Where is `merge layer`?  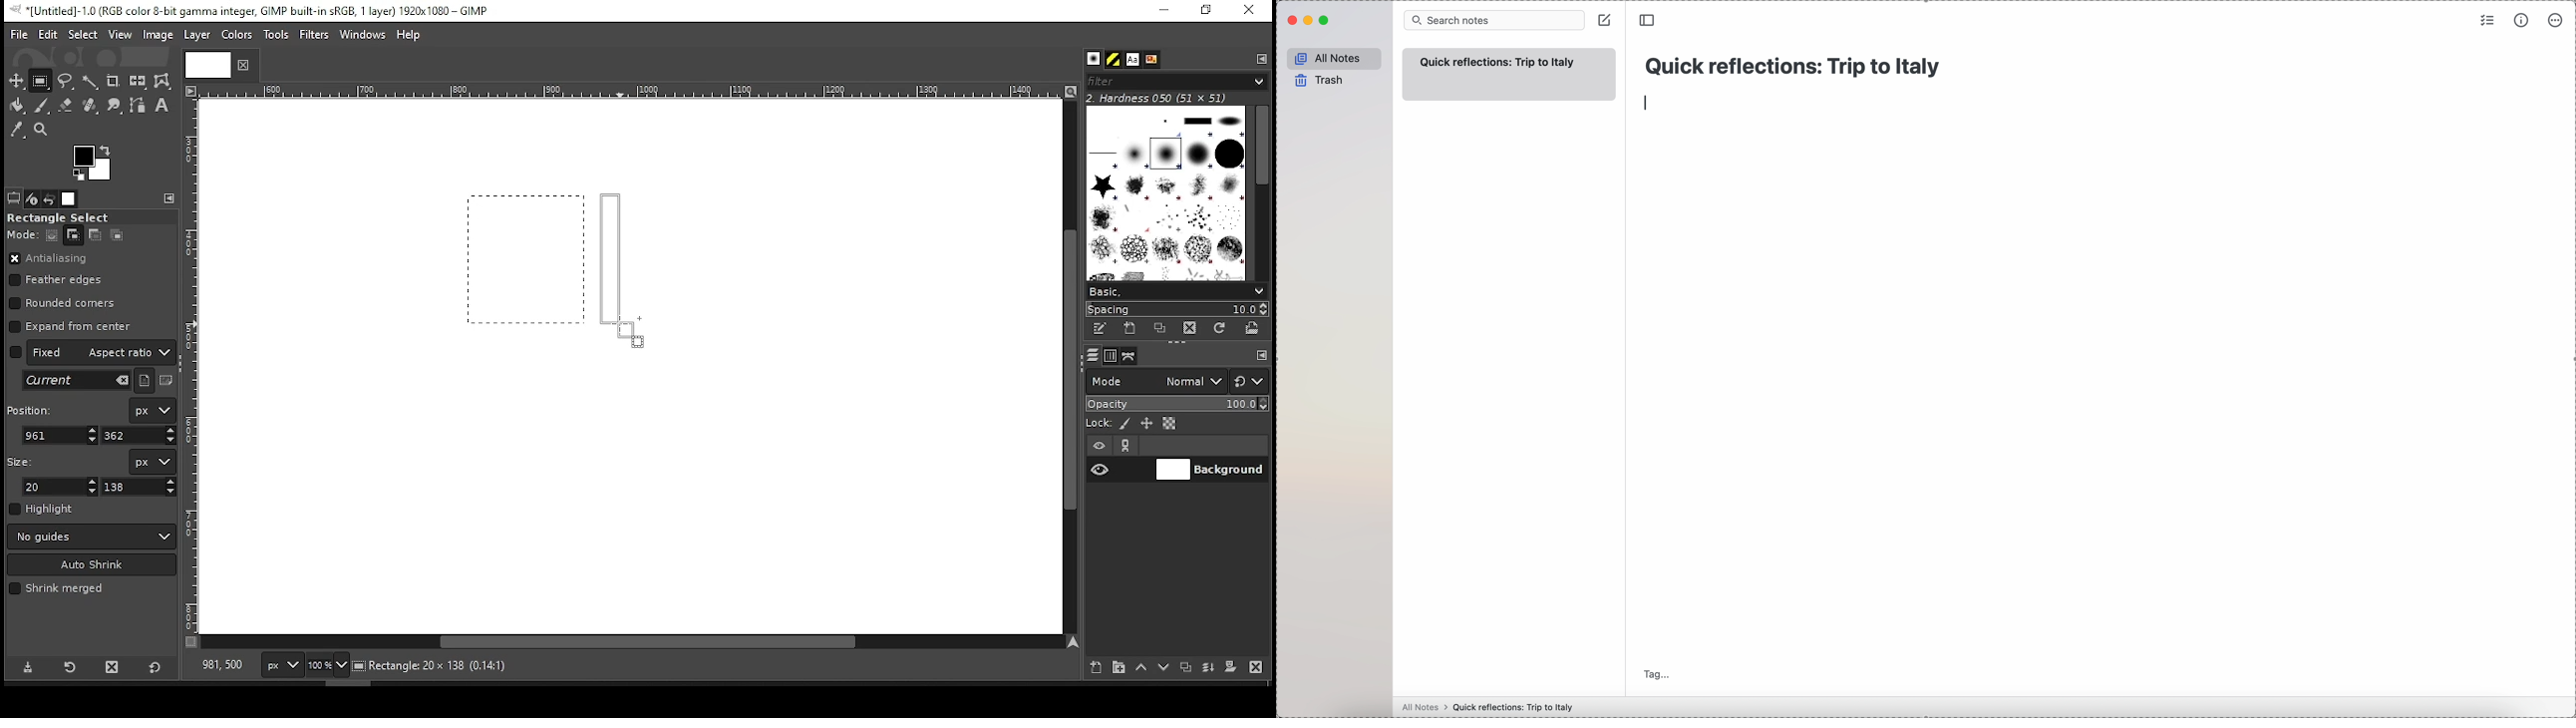
merge layer is located at coordinates (1208, 668).